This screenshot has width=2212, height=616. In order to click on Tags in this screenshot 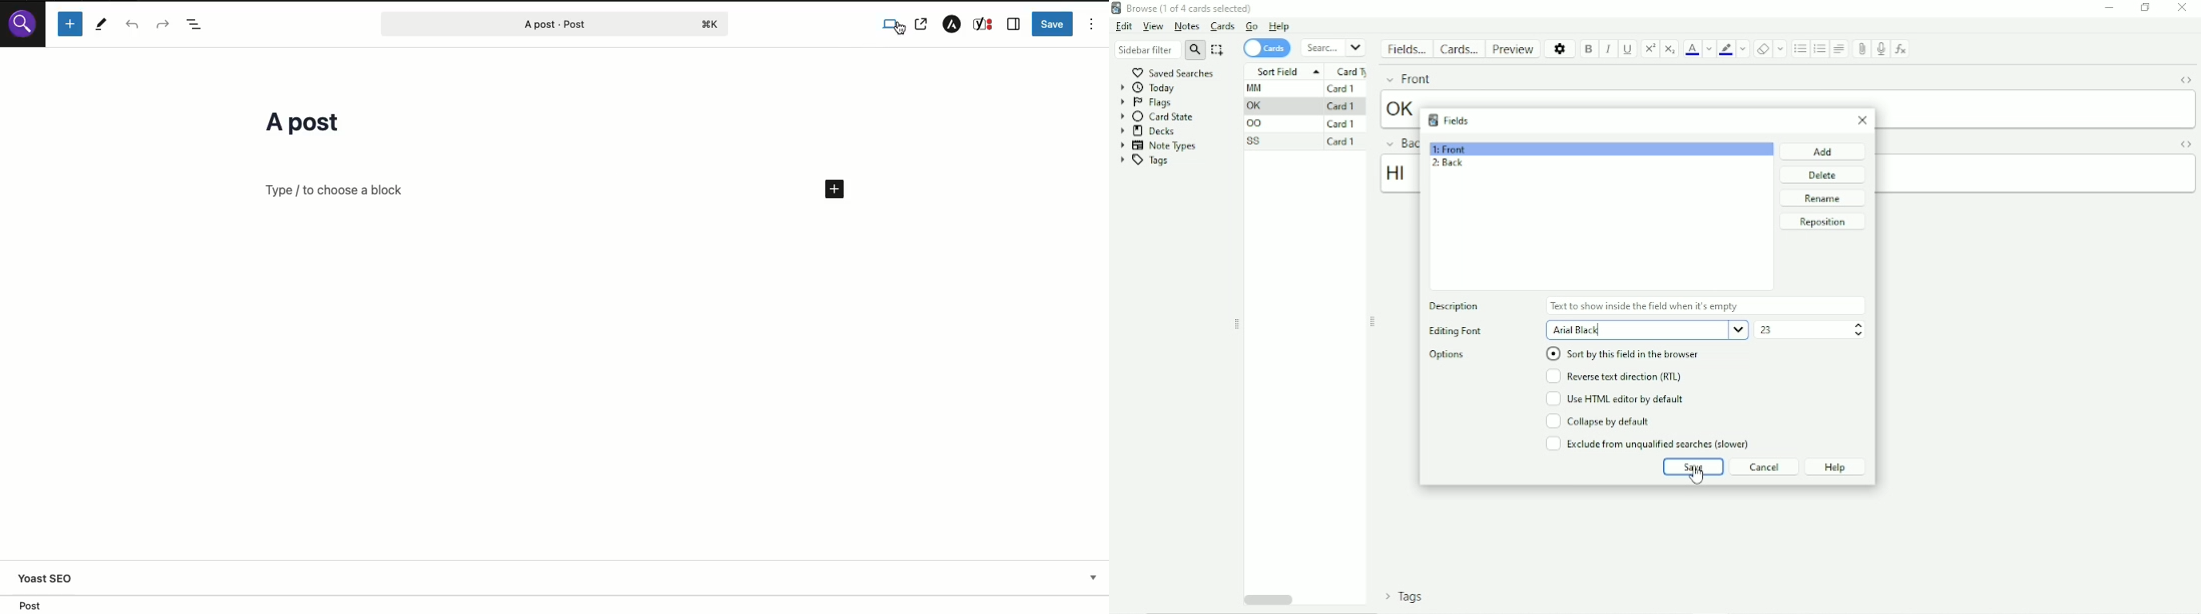, I will do `click(1400, 599)`.